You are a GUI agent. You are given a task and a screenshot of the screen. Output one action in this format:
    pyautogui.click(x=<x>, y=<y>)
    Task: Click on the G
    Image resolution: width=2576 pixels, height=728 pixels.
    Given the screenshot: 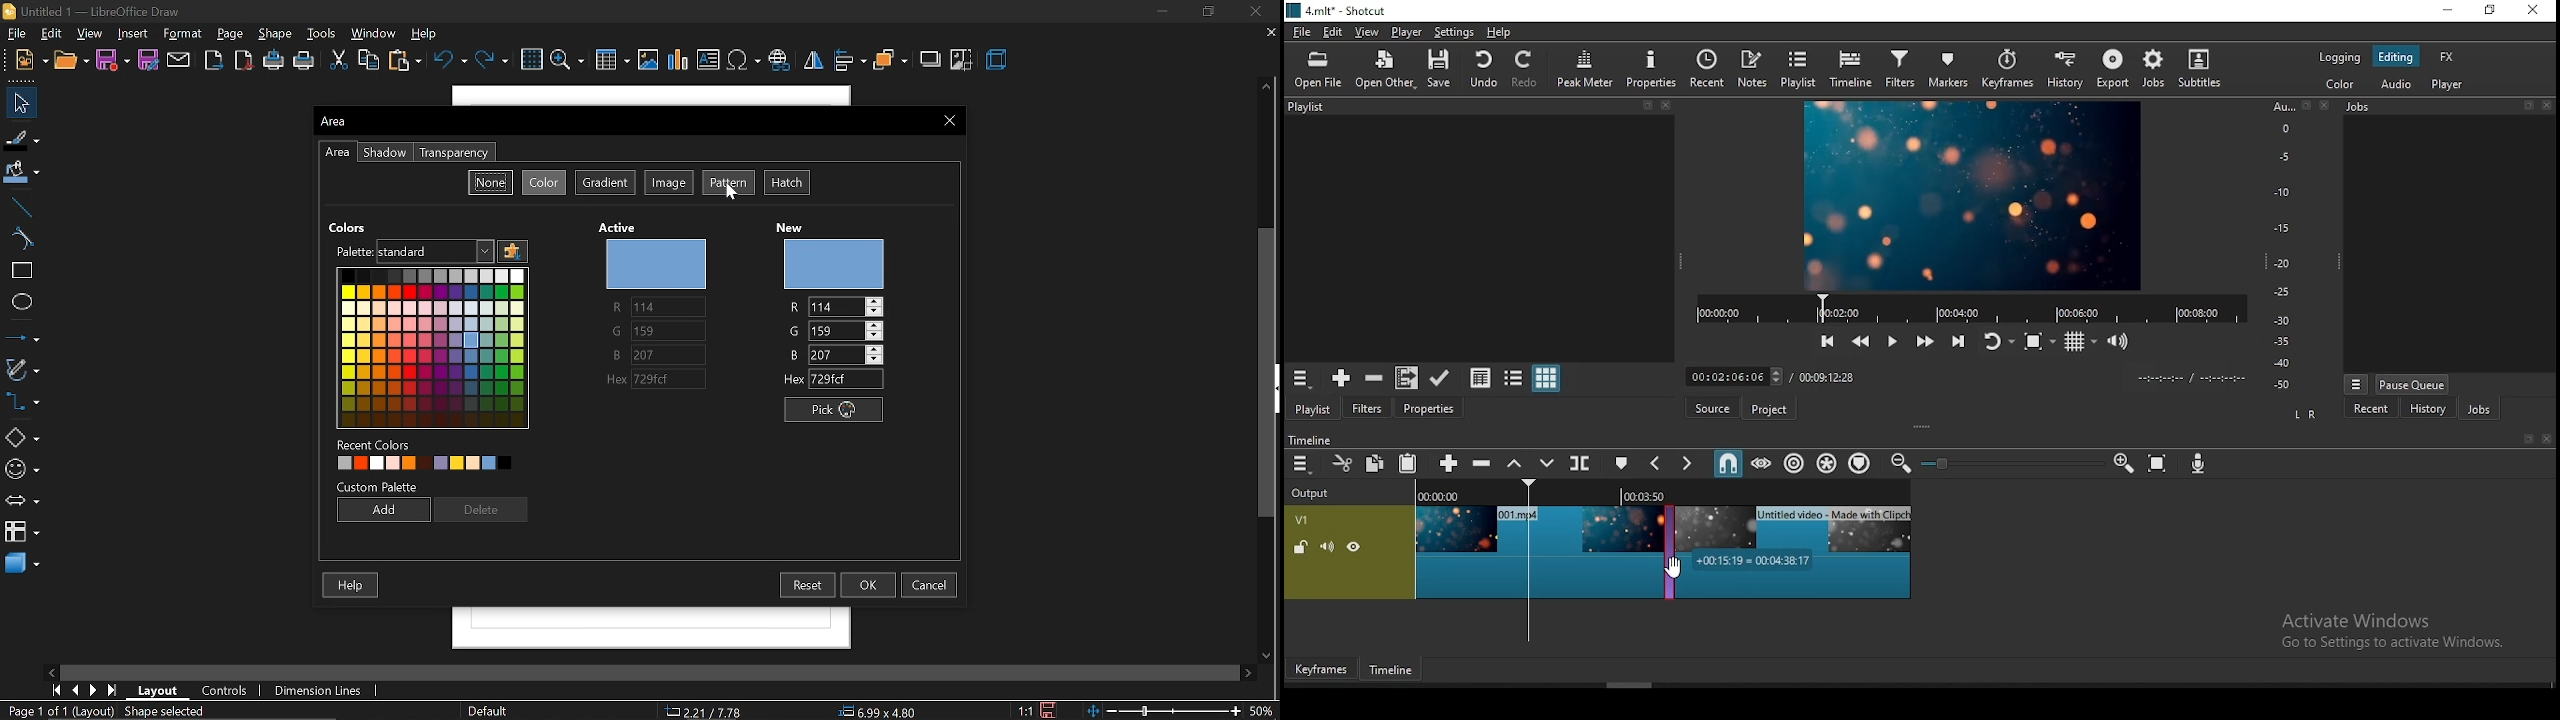 What is the action you would take?
    pyautogui.click(x=791, y=331)
    